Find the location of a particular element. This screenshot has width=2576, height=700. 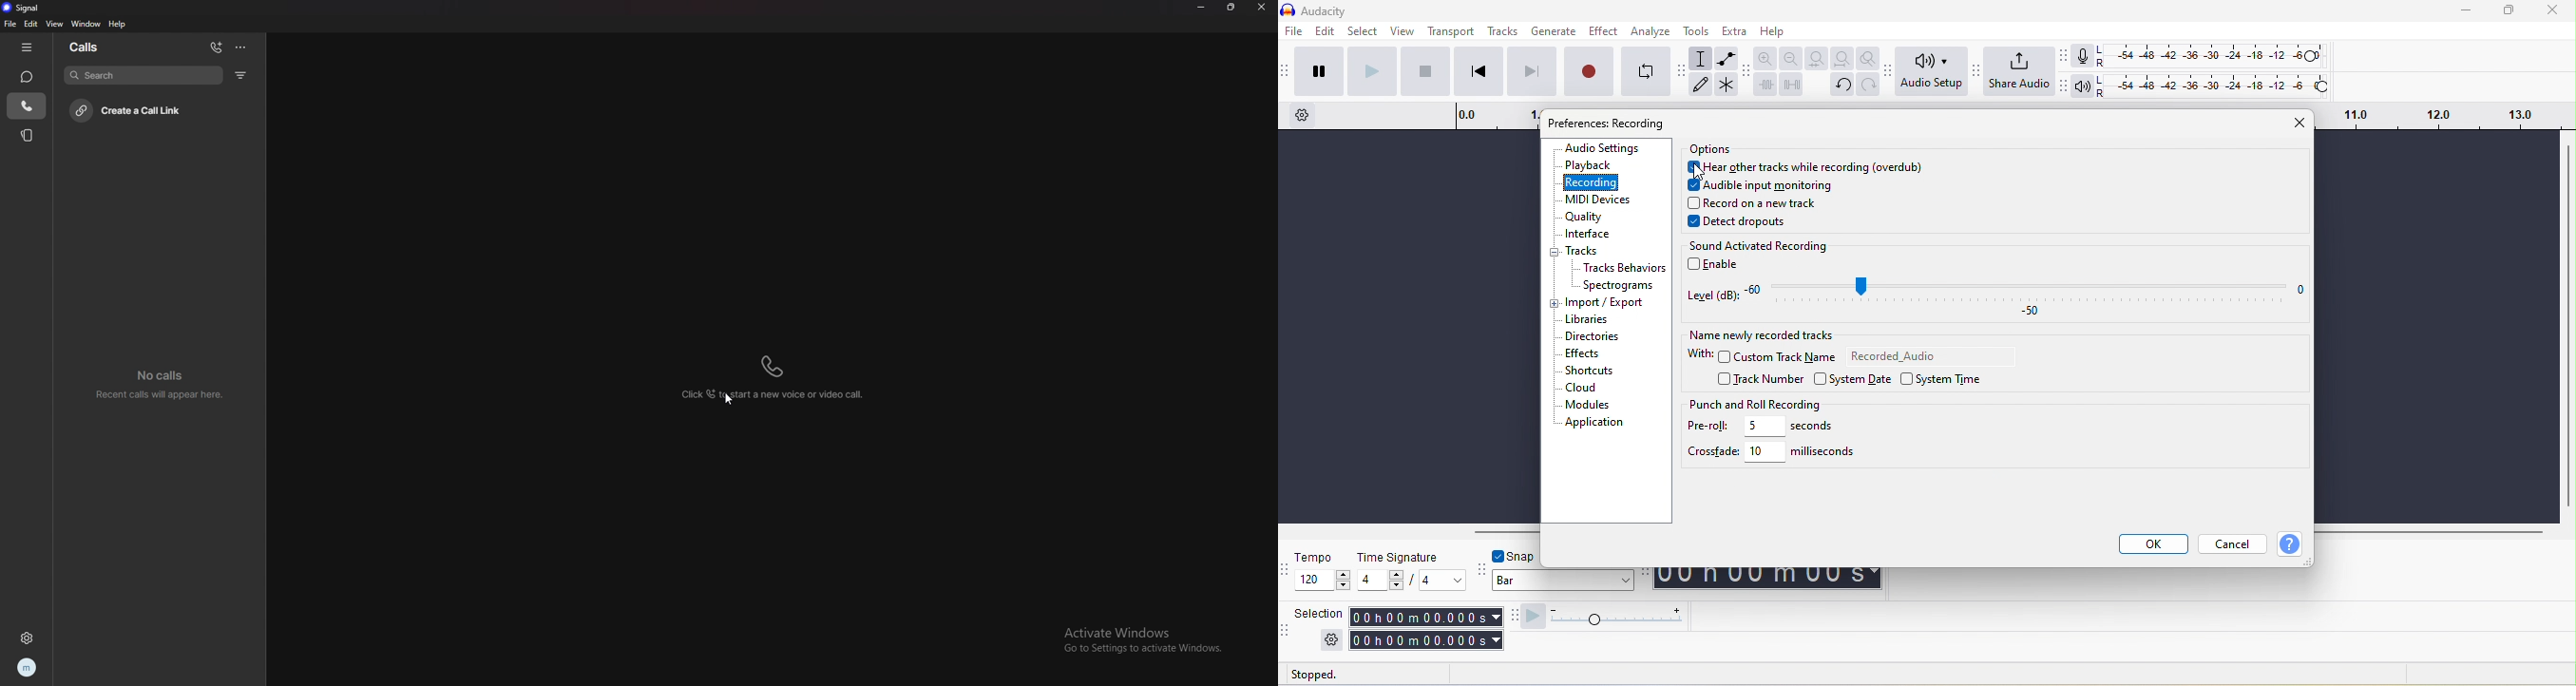

file is located at coordinates (1295, 32).